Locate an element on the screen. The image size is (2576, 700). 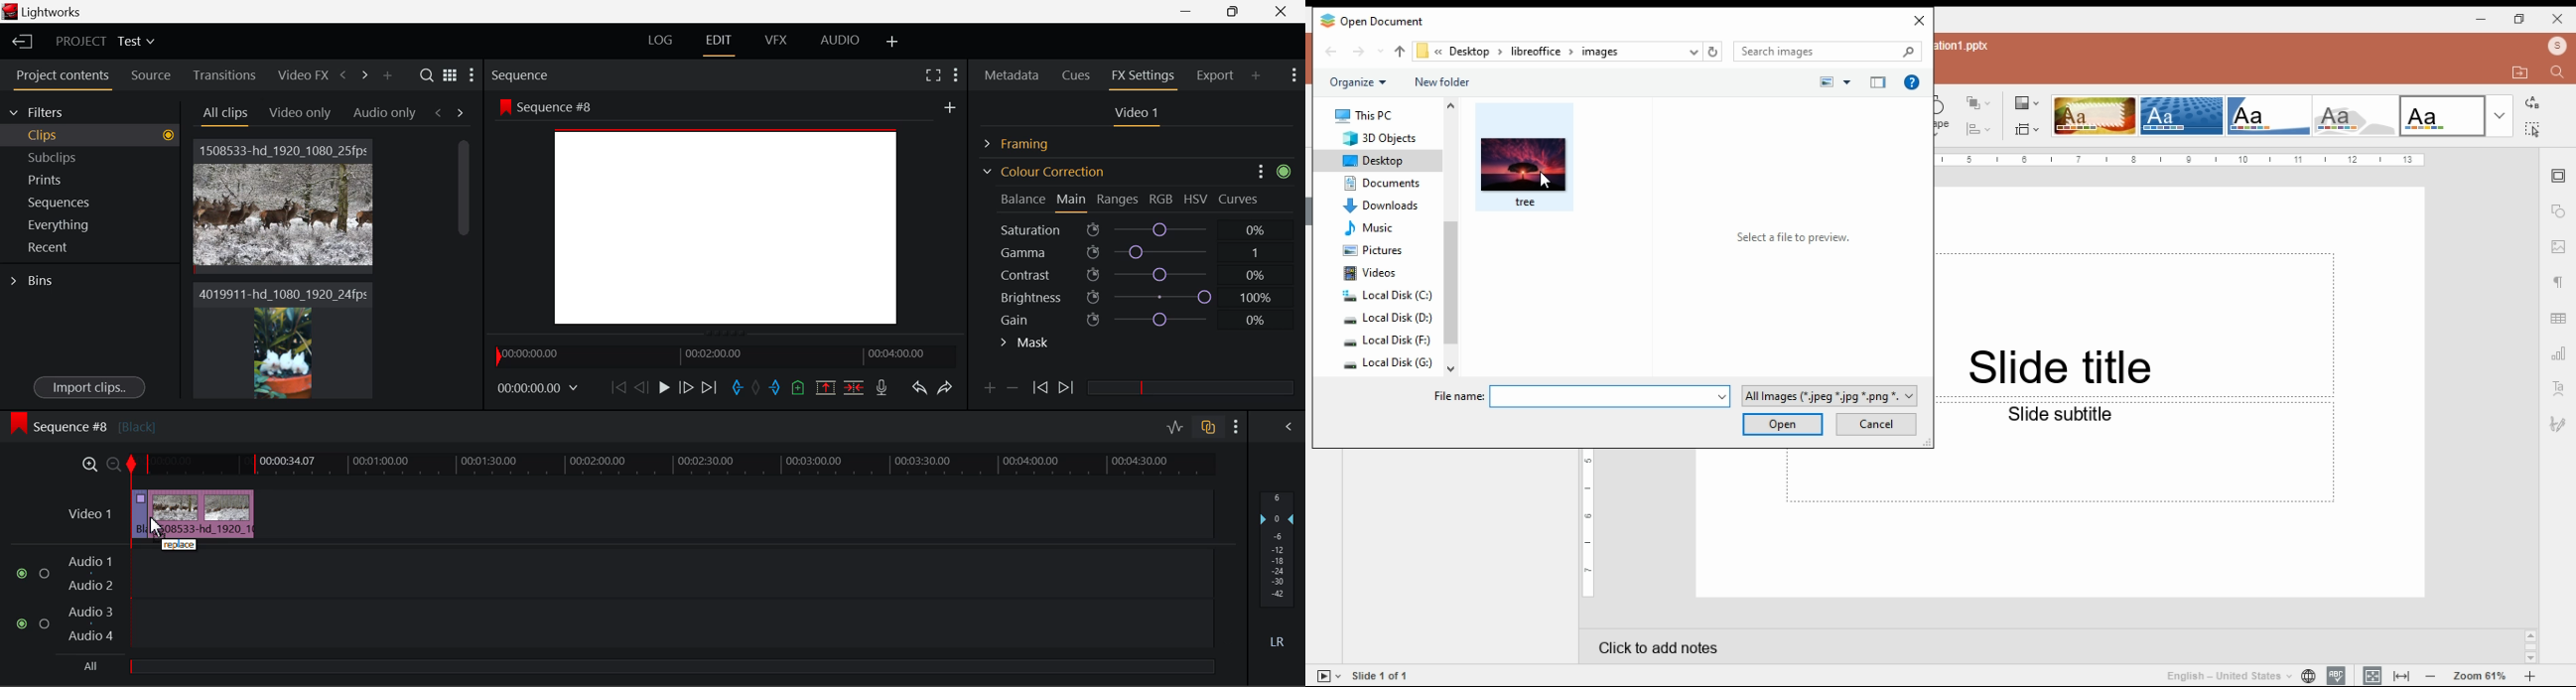
scroll bar is located at coordinates (1450, 235).